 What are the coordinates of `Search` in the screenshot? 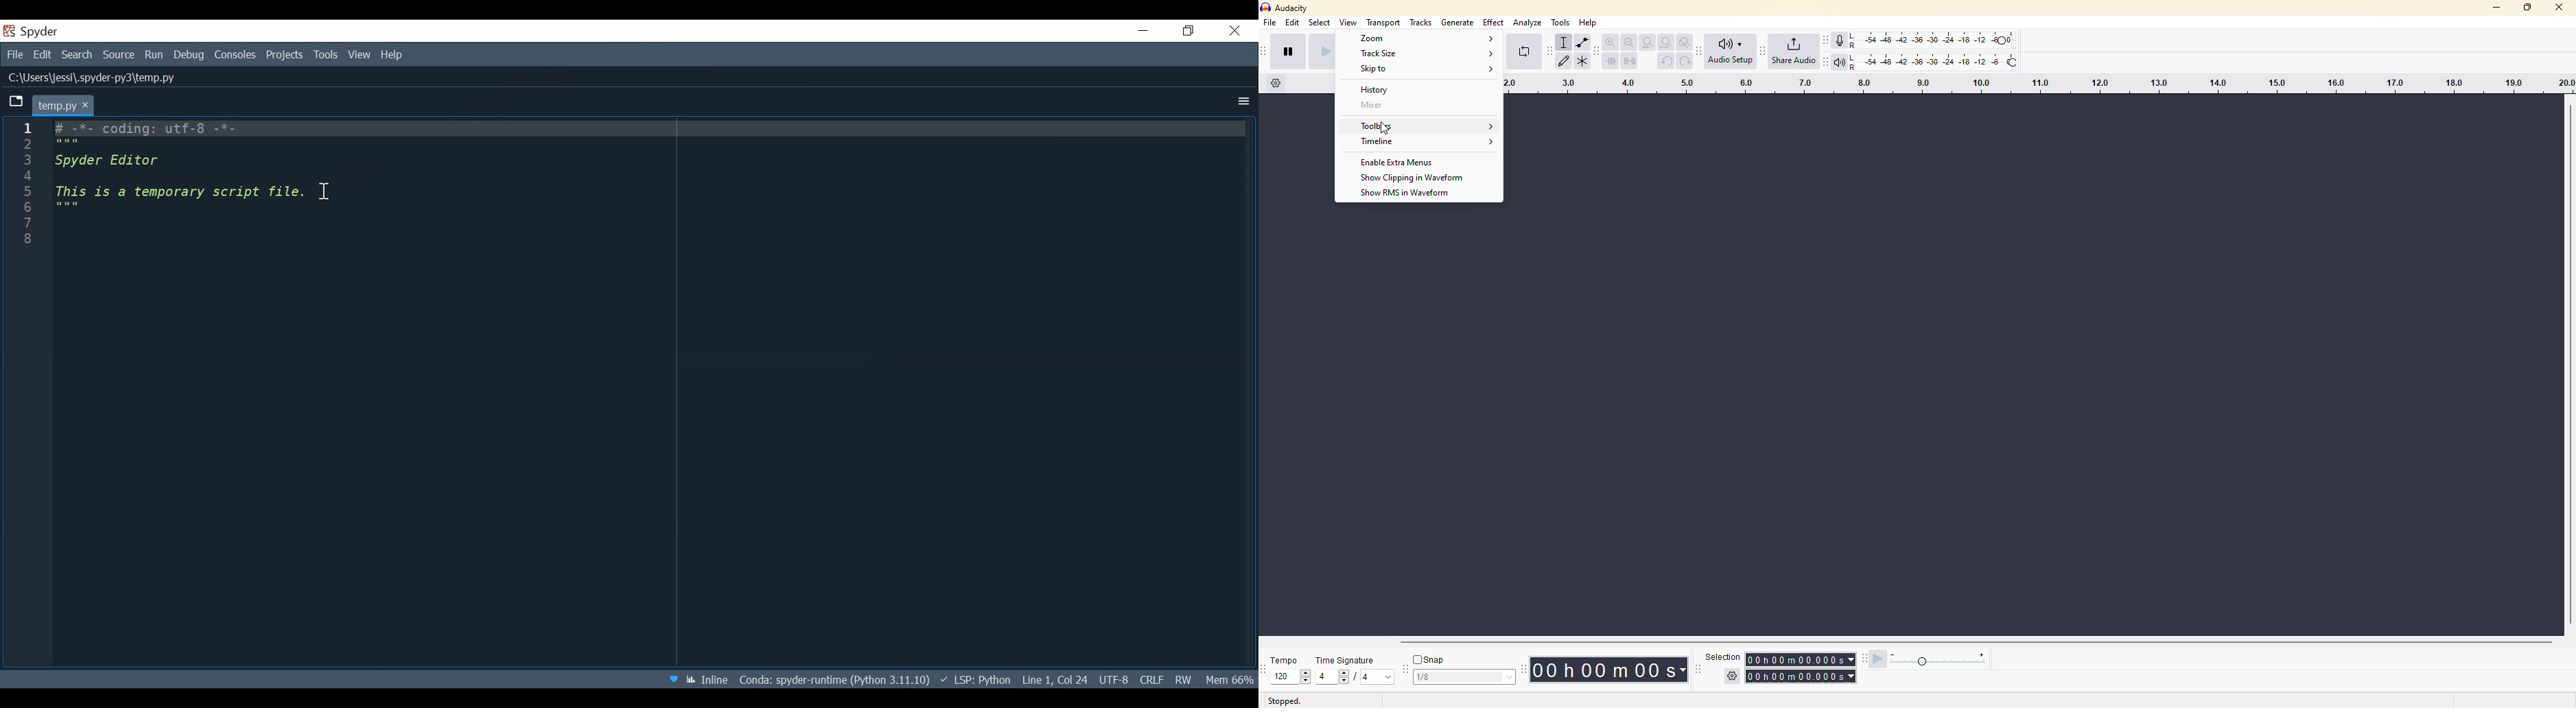 It's located at (78, 56).